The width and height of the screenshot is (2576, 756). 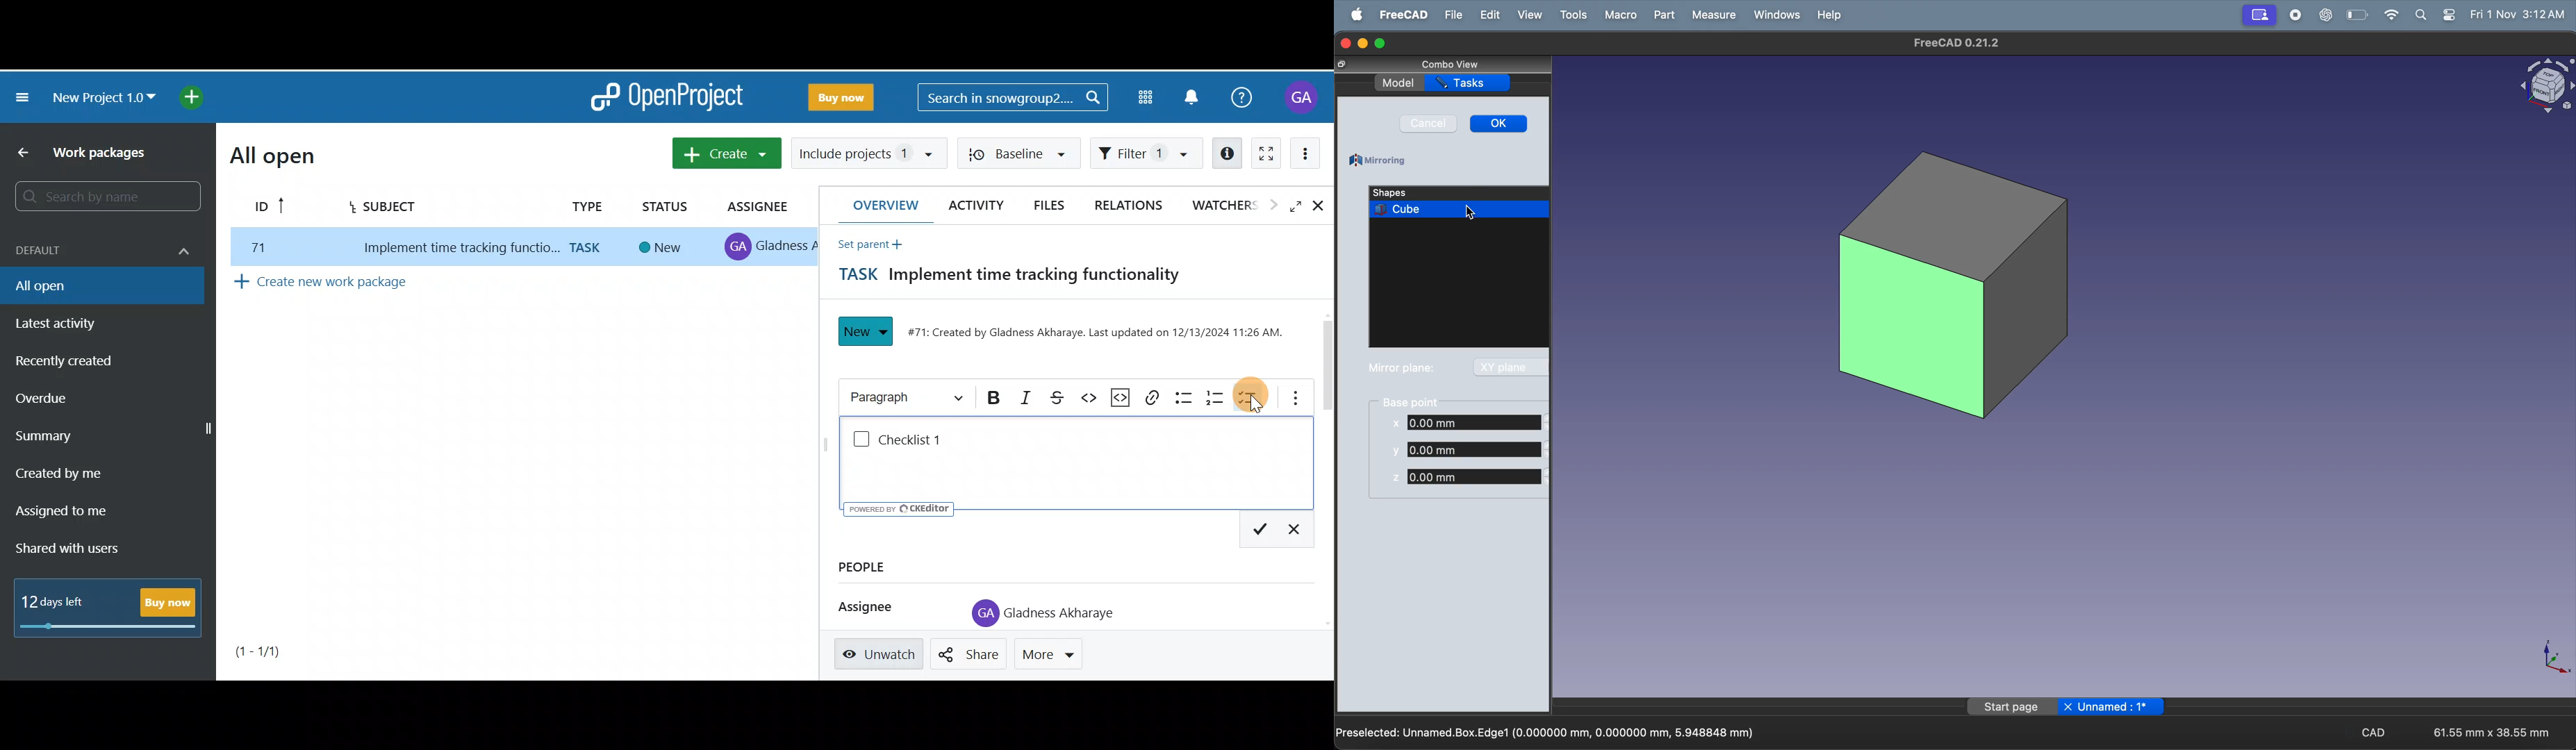 What do you see at coordinates (1449, 63) in the screenshot?
I see `Combo View` at bounding box center [1449, 63].